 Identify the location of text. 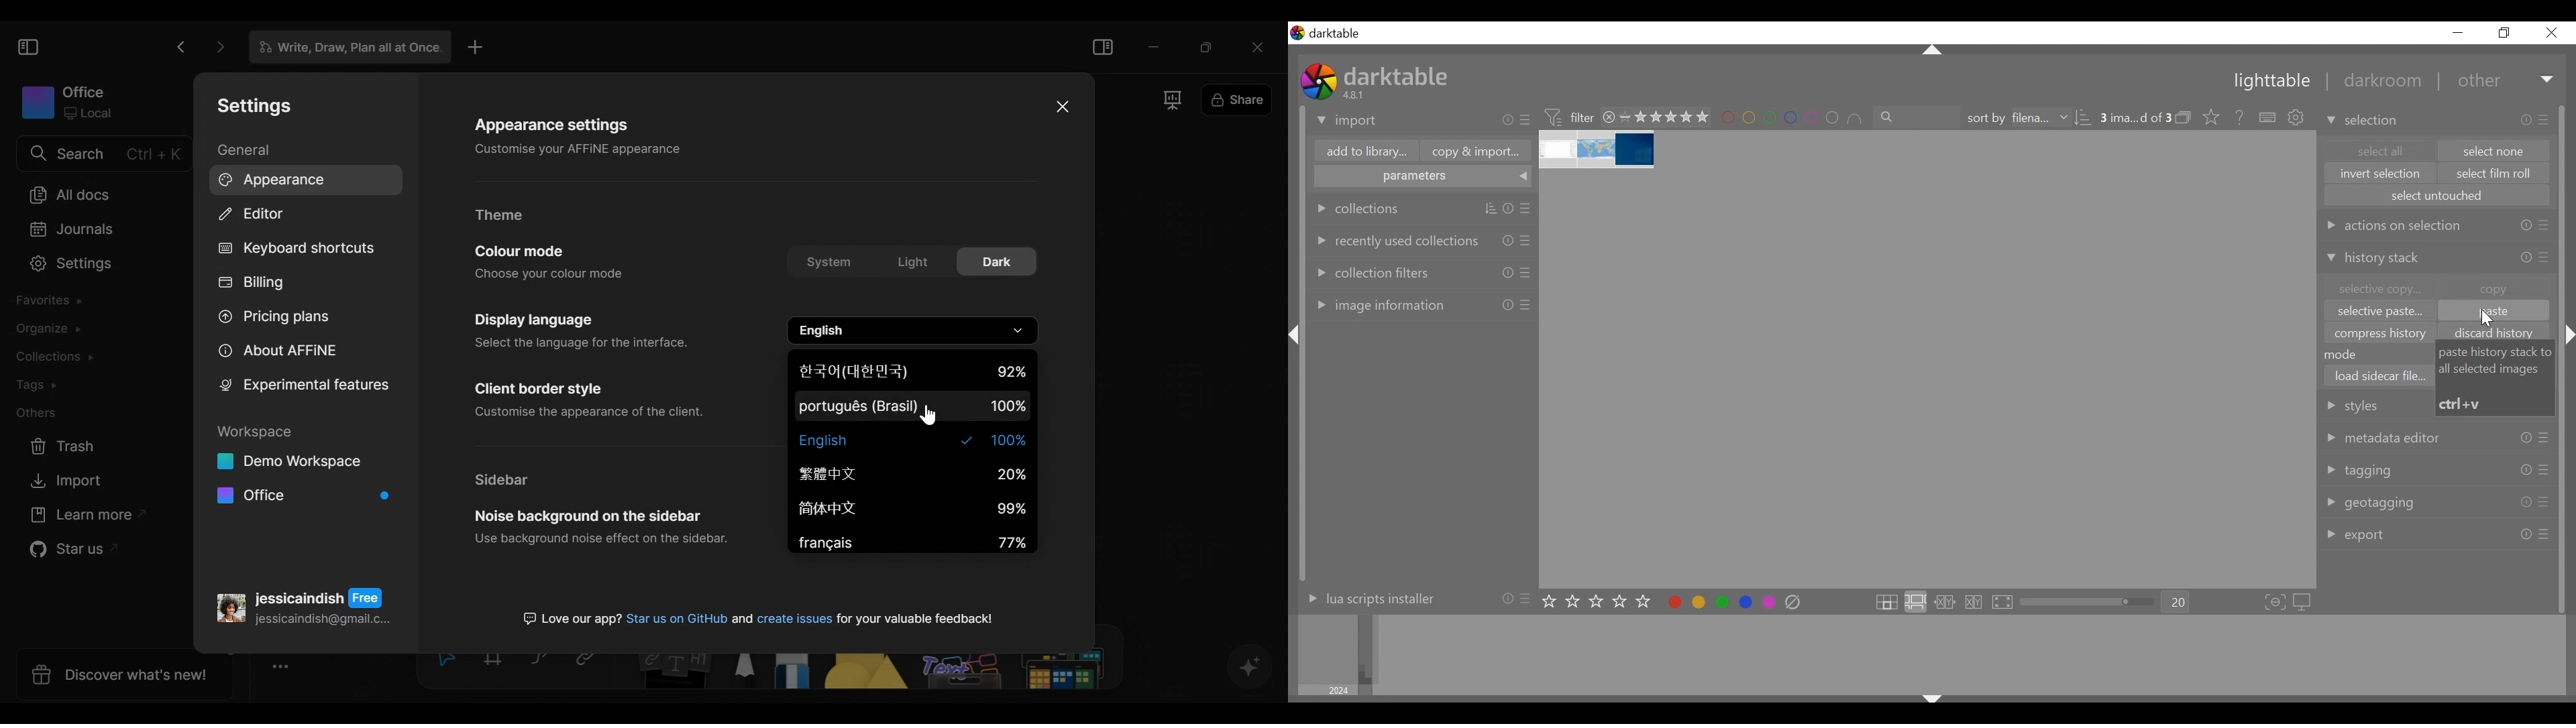
(757, 615).